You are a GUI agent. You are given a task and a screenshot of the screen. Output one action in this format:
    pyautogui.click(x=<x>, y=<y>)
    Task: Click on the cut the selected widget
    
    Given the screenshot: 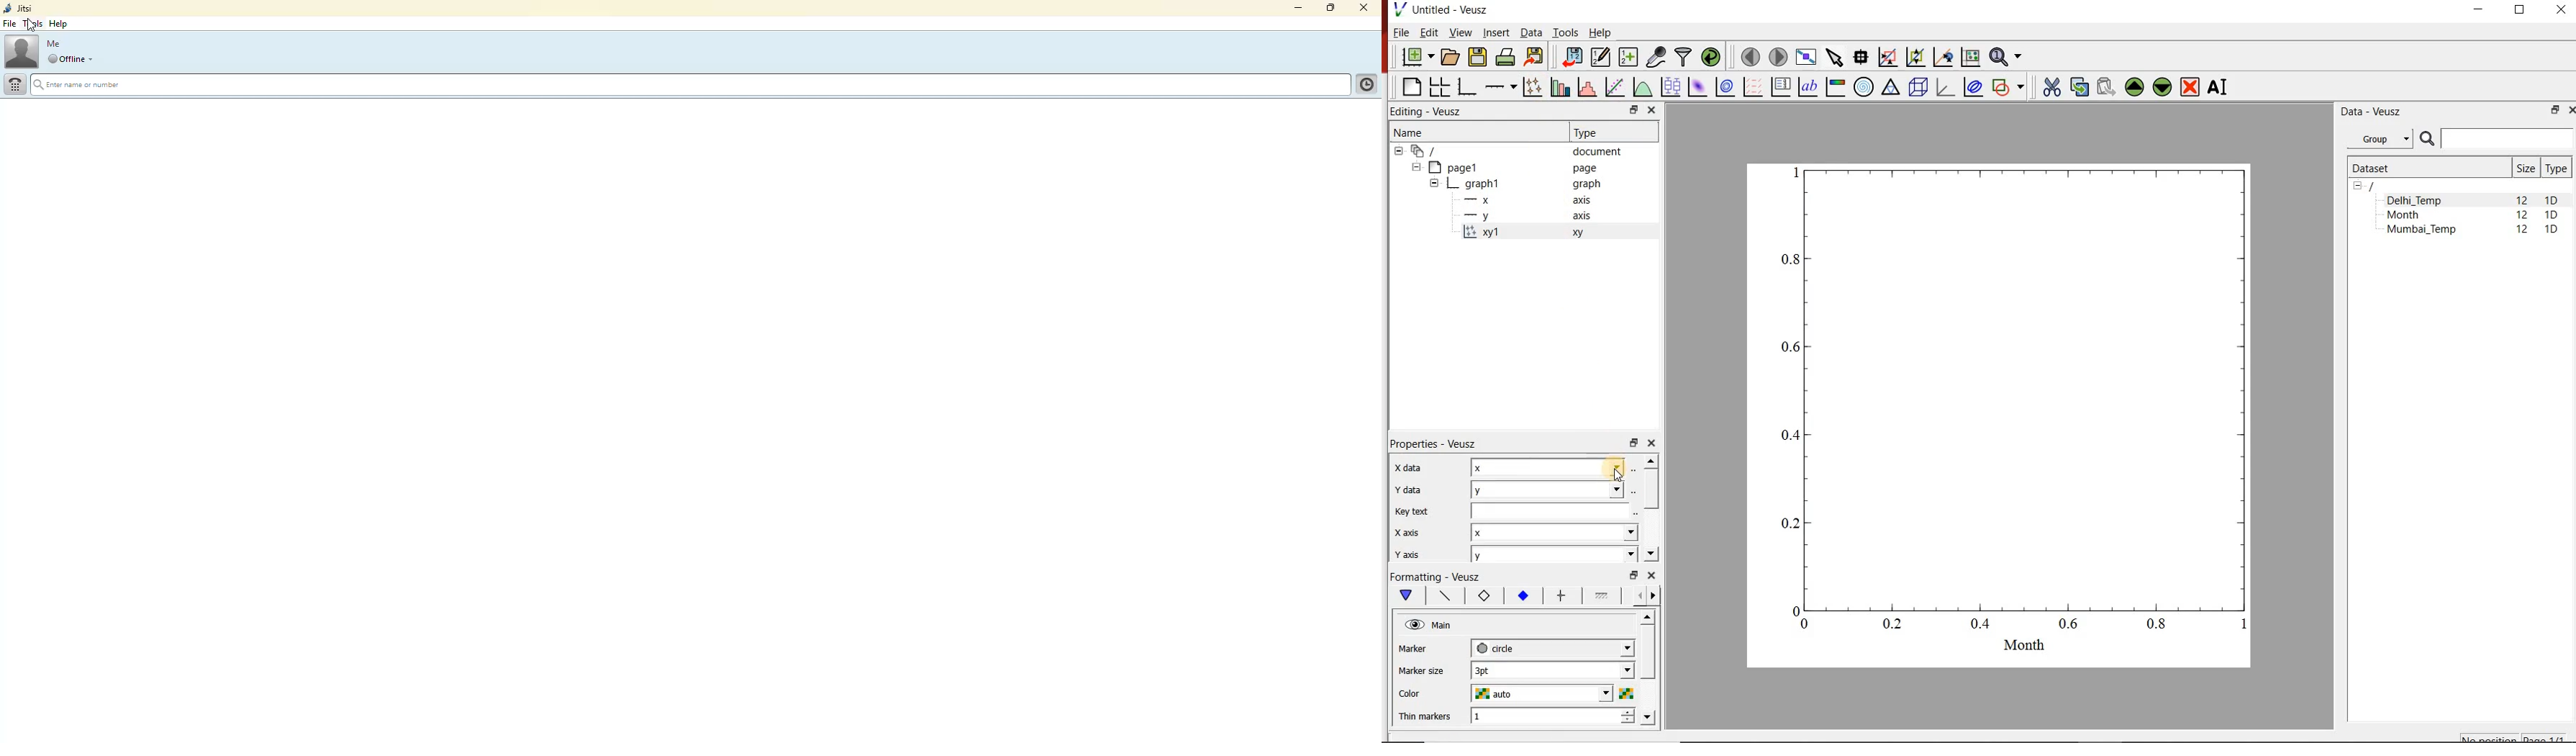 What is the action you would take?
    pyautogui.click(x=2052, y=87)
    